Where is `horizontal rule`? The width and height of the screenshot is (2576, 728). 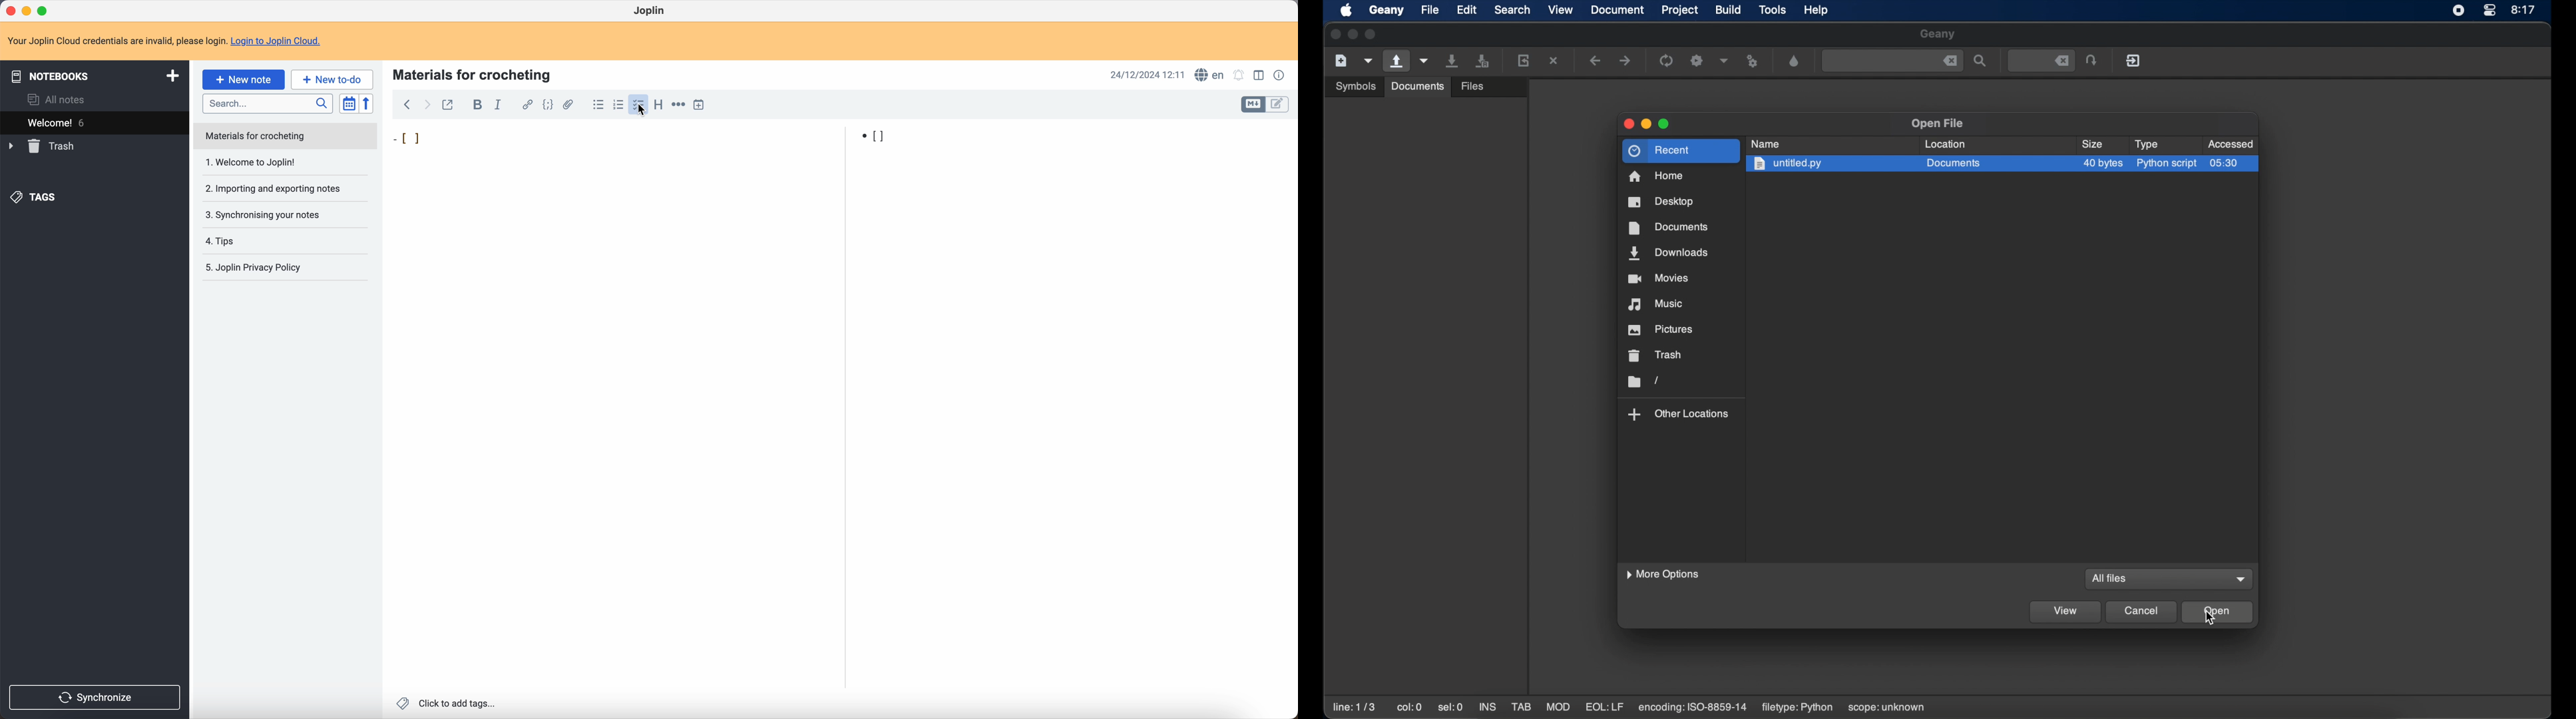 horizontal rule is located at coordinates (678, 106).